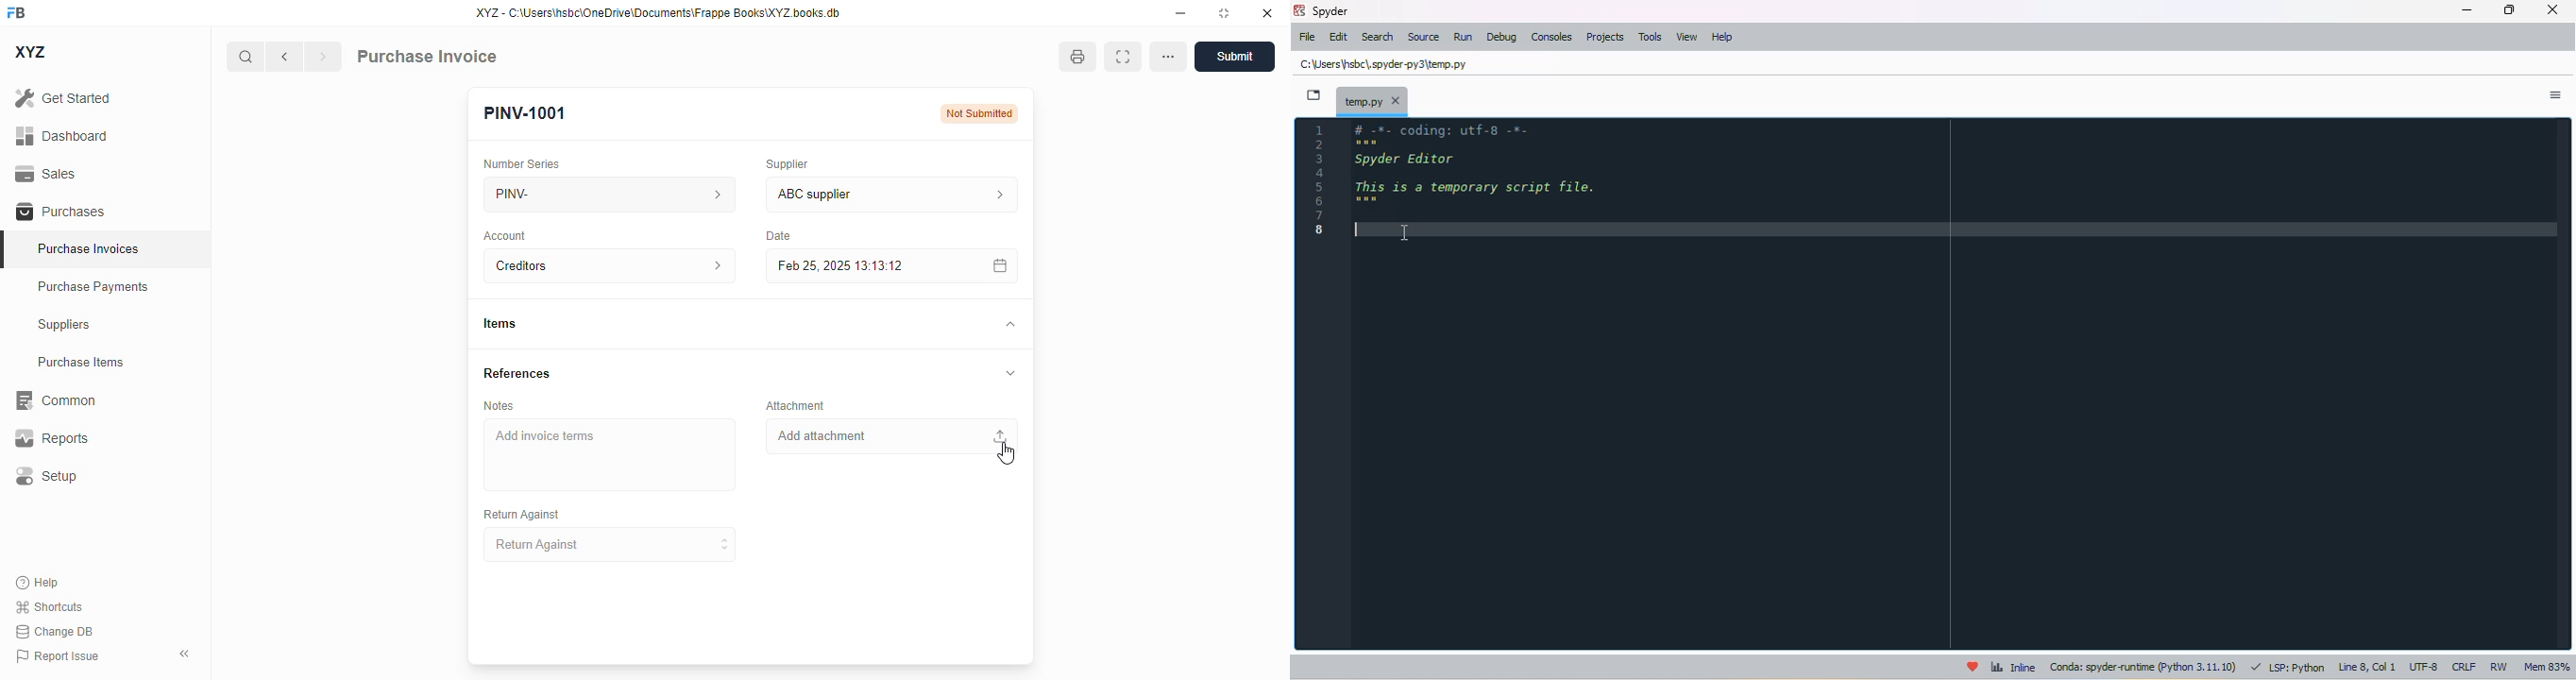 The width and height of the screenshot is (2576, 700). I want to click on cursor, so click(1006, 452).